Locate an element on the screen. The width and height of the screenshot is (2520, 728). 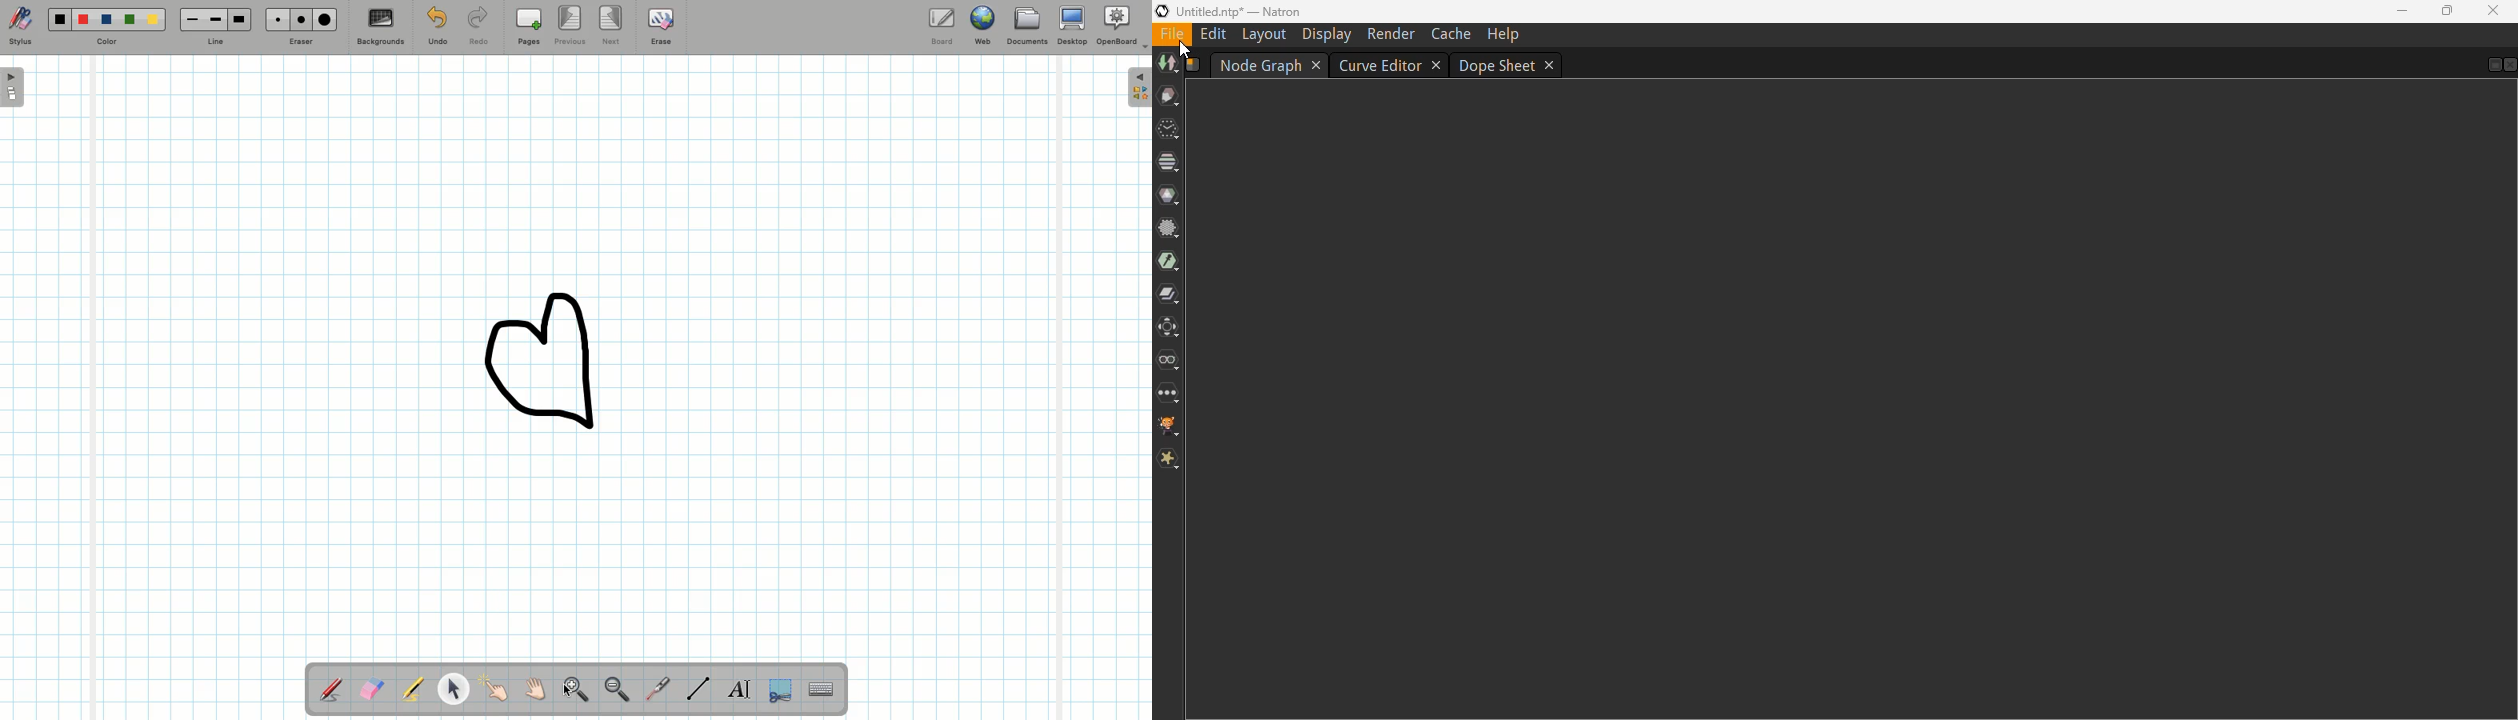
Highlighter is located at coordinates (413, 690).